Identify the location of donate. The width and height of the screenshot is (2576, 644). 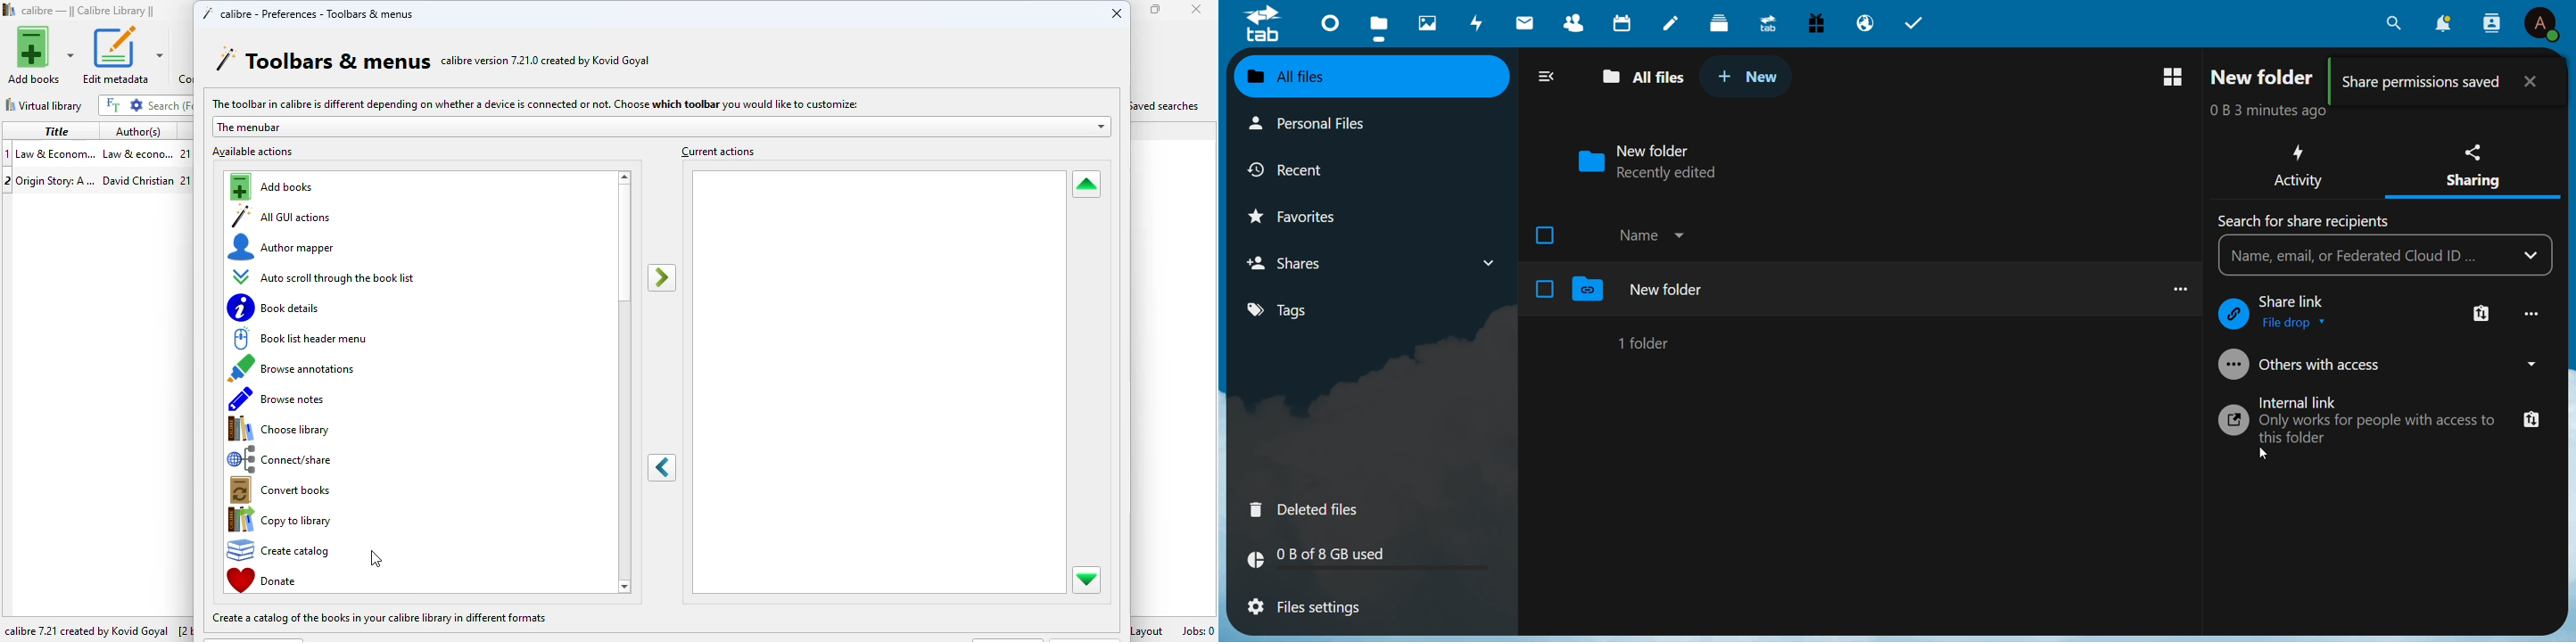
(264, 580).